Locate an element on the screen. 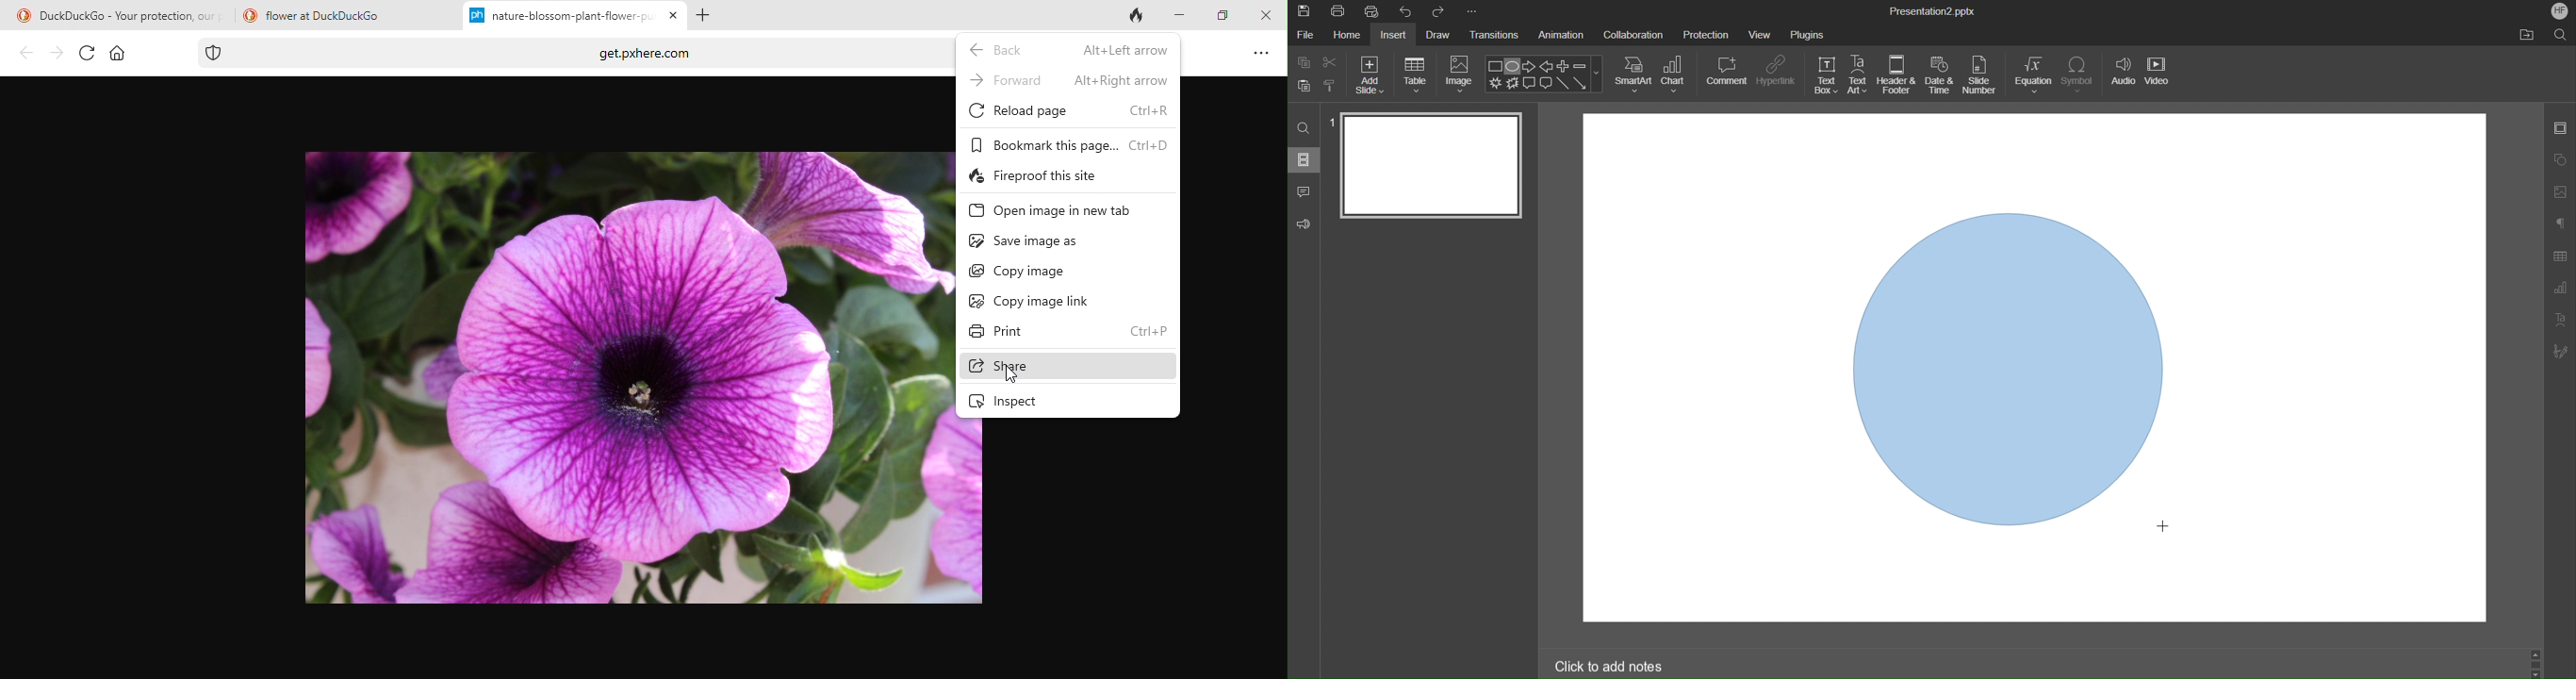 The width and height of the screenshot is (2576, 700). Open File Location is located at coordinates (2527, 36).